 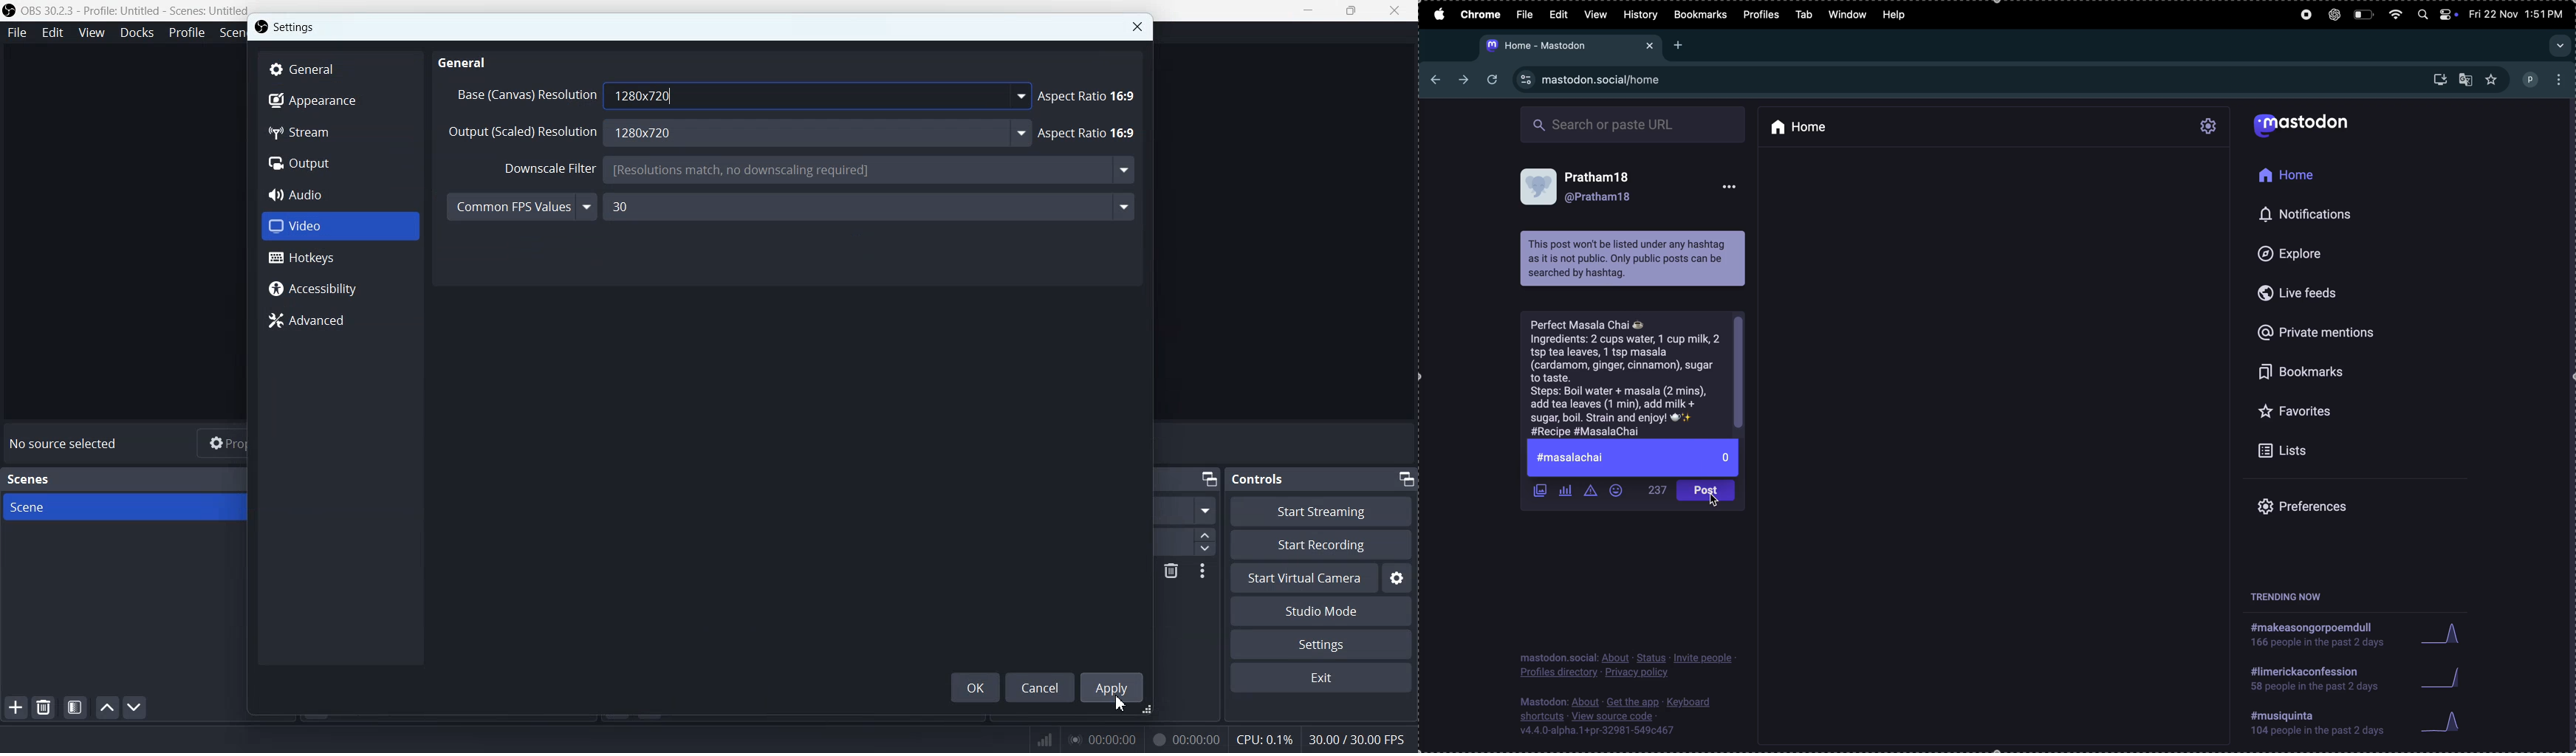 What do you see at coordinates (338, 162) in the screenshot?
I see `Output` at bounding box center [338, 162].